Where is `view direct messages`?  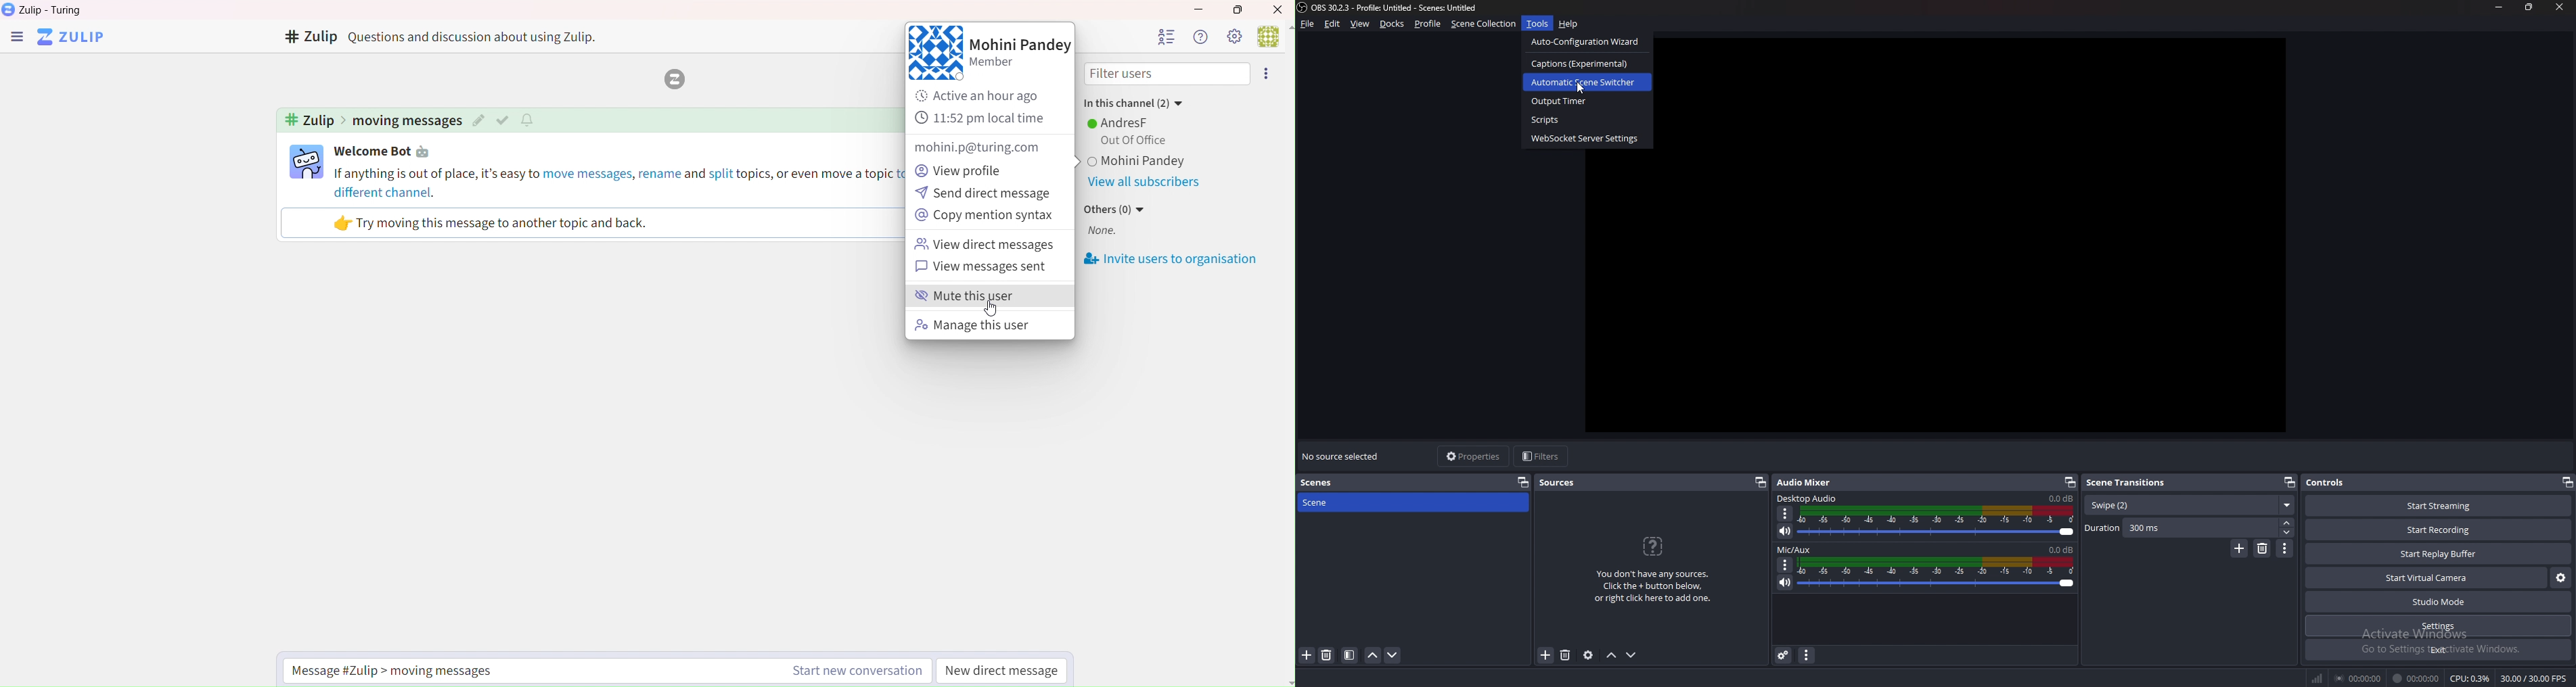 view direct messages is located at coordinates (986, 246).